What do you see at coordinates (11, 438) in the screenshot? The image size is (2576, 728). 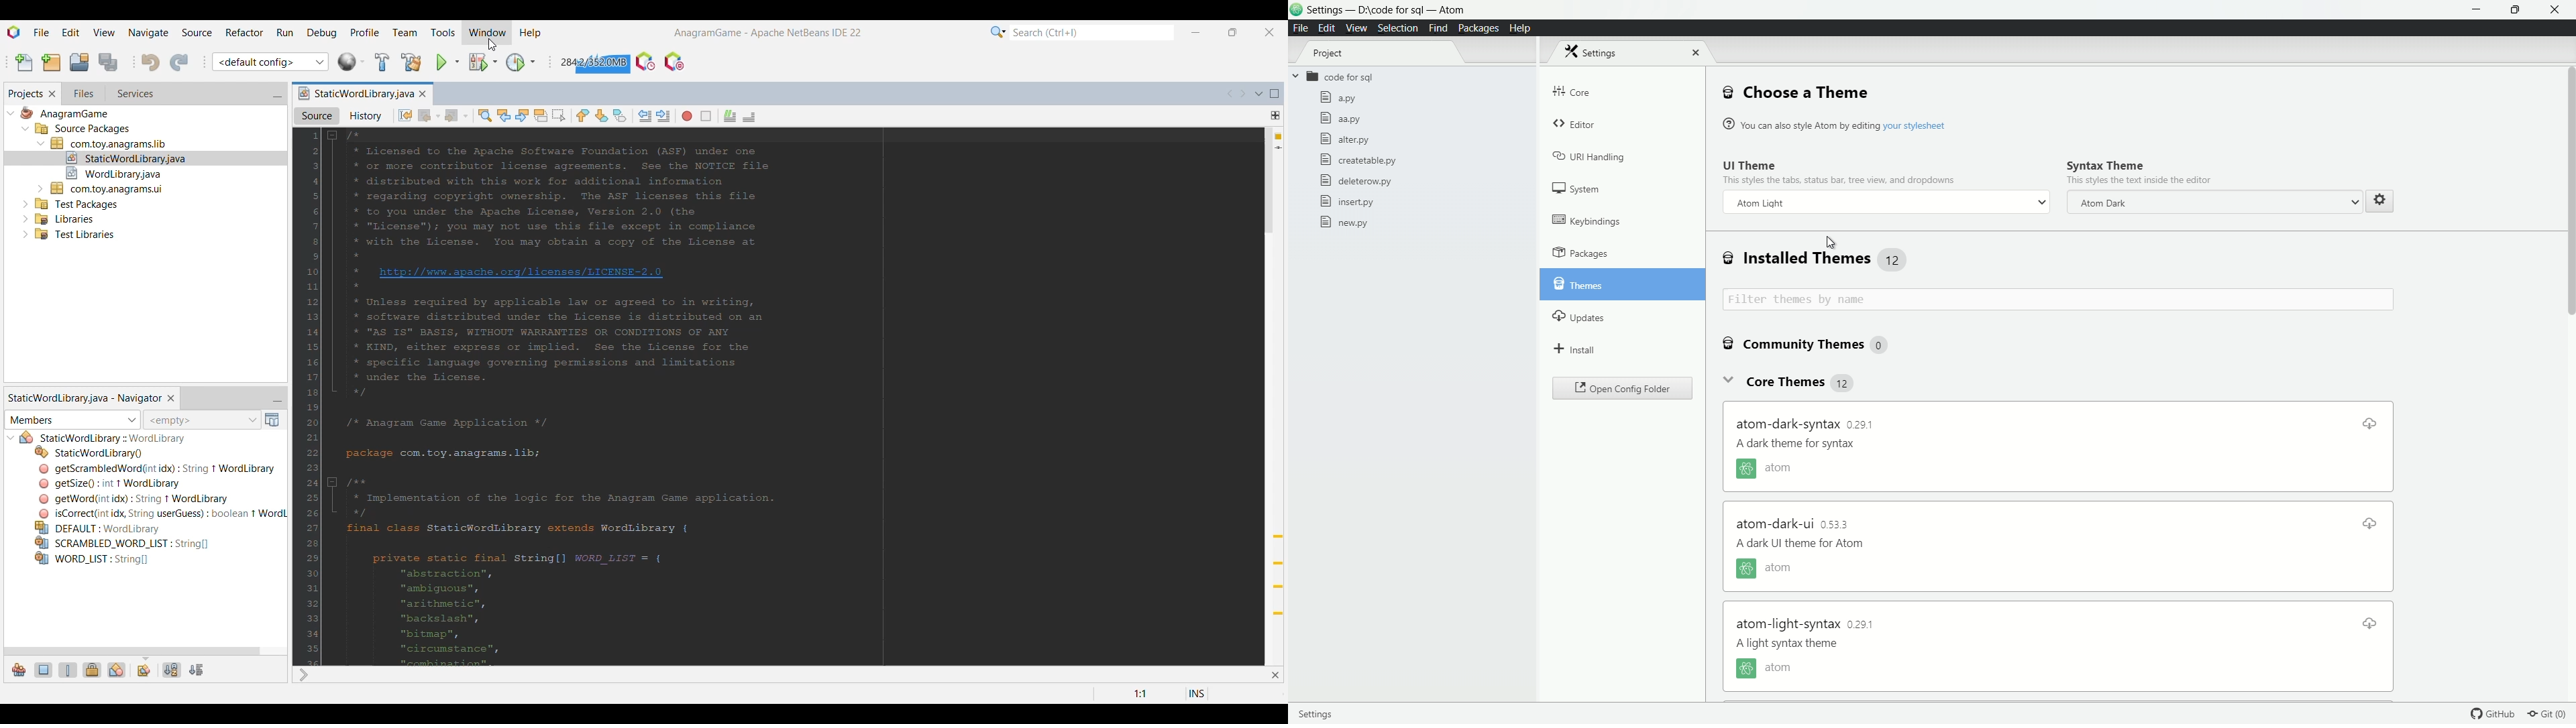 I see `Click to collapse current file` at bounding box center [11, 438].